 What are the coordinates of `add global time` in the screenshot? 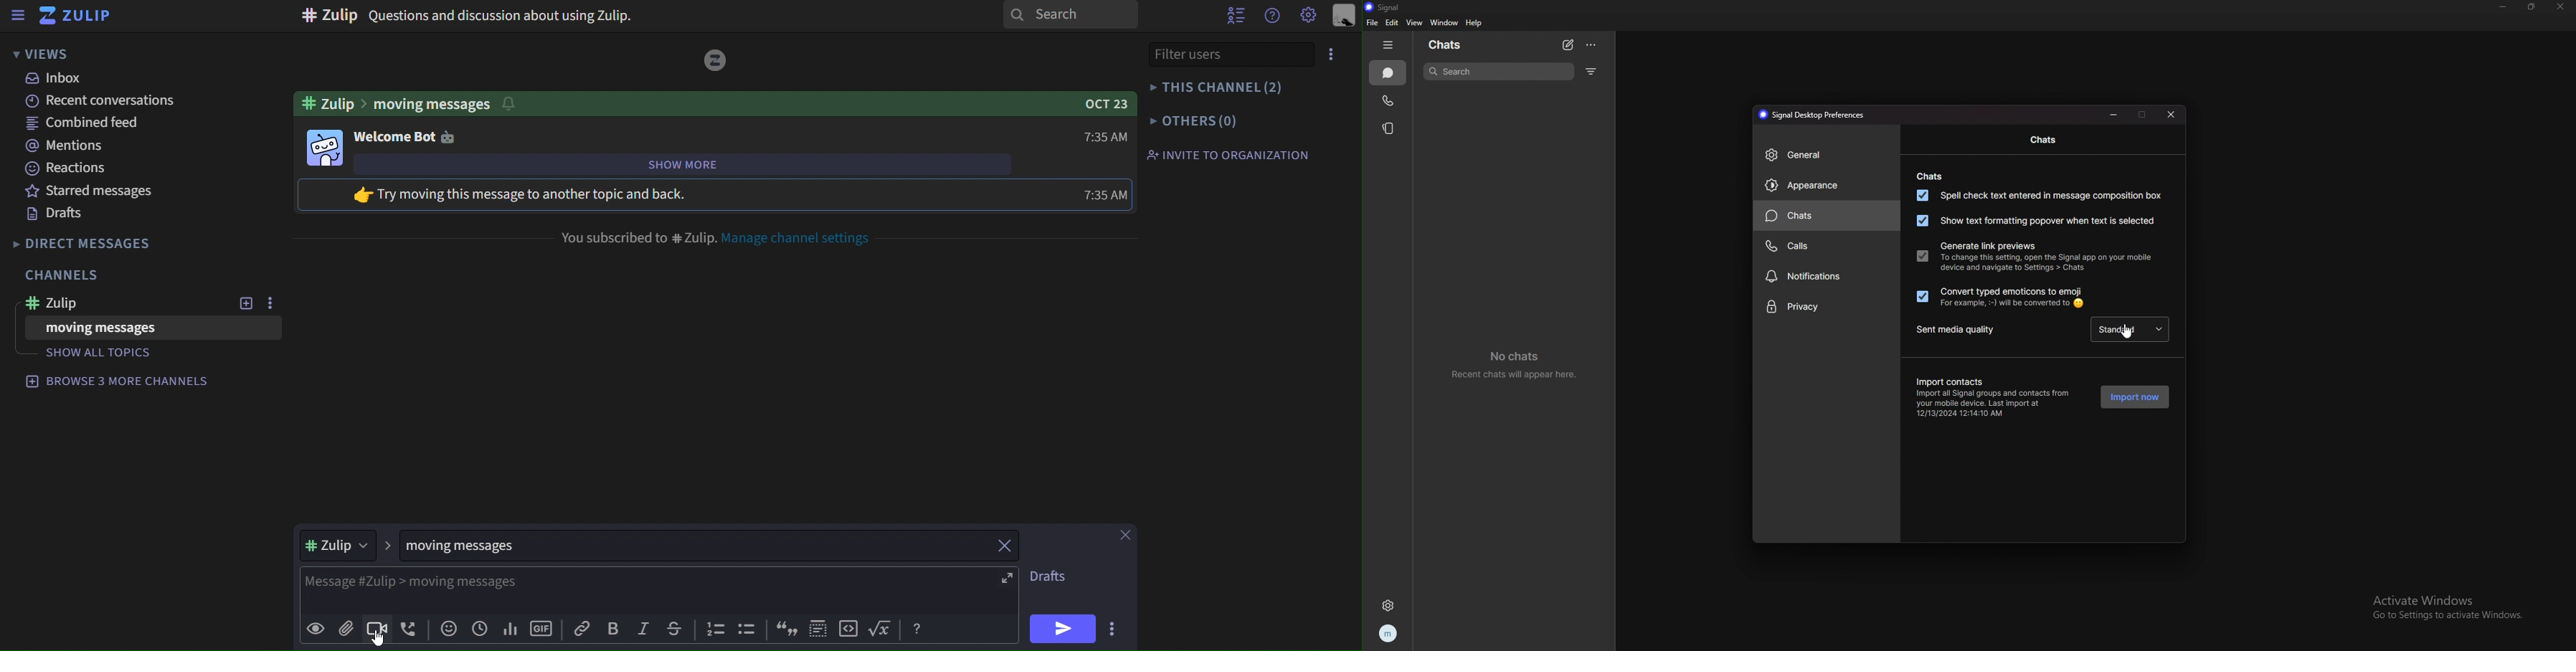 It's located at (478, 631).